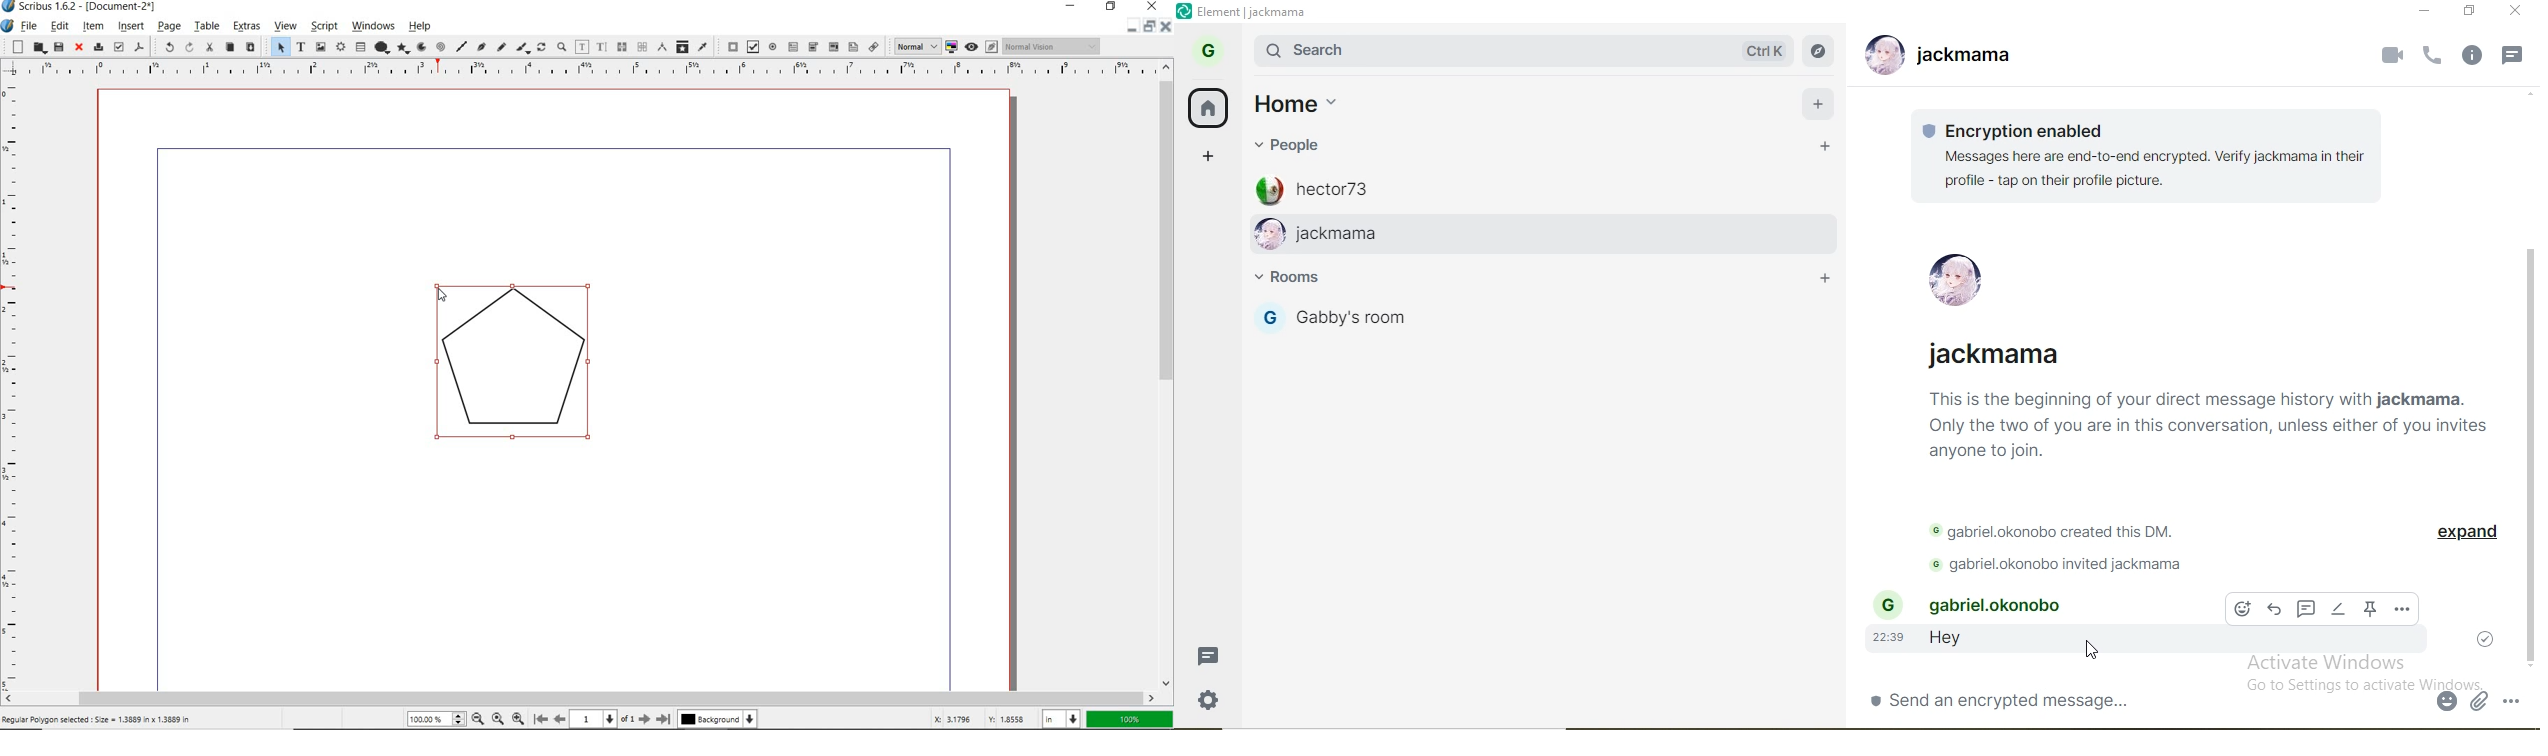 This screenshot has height=756, width=2548. What do you see at coordinates (854, 48) in the screenshot?
I see `pdf list box` at bounding box center [854, 48].